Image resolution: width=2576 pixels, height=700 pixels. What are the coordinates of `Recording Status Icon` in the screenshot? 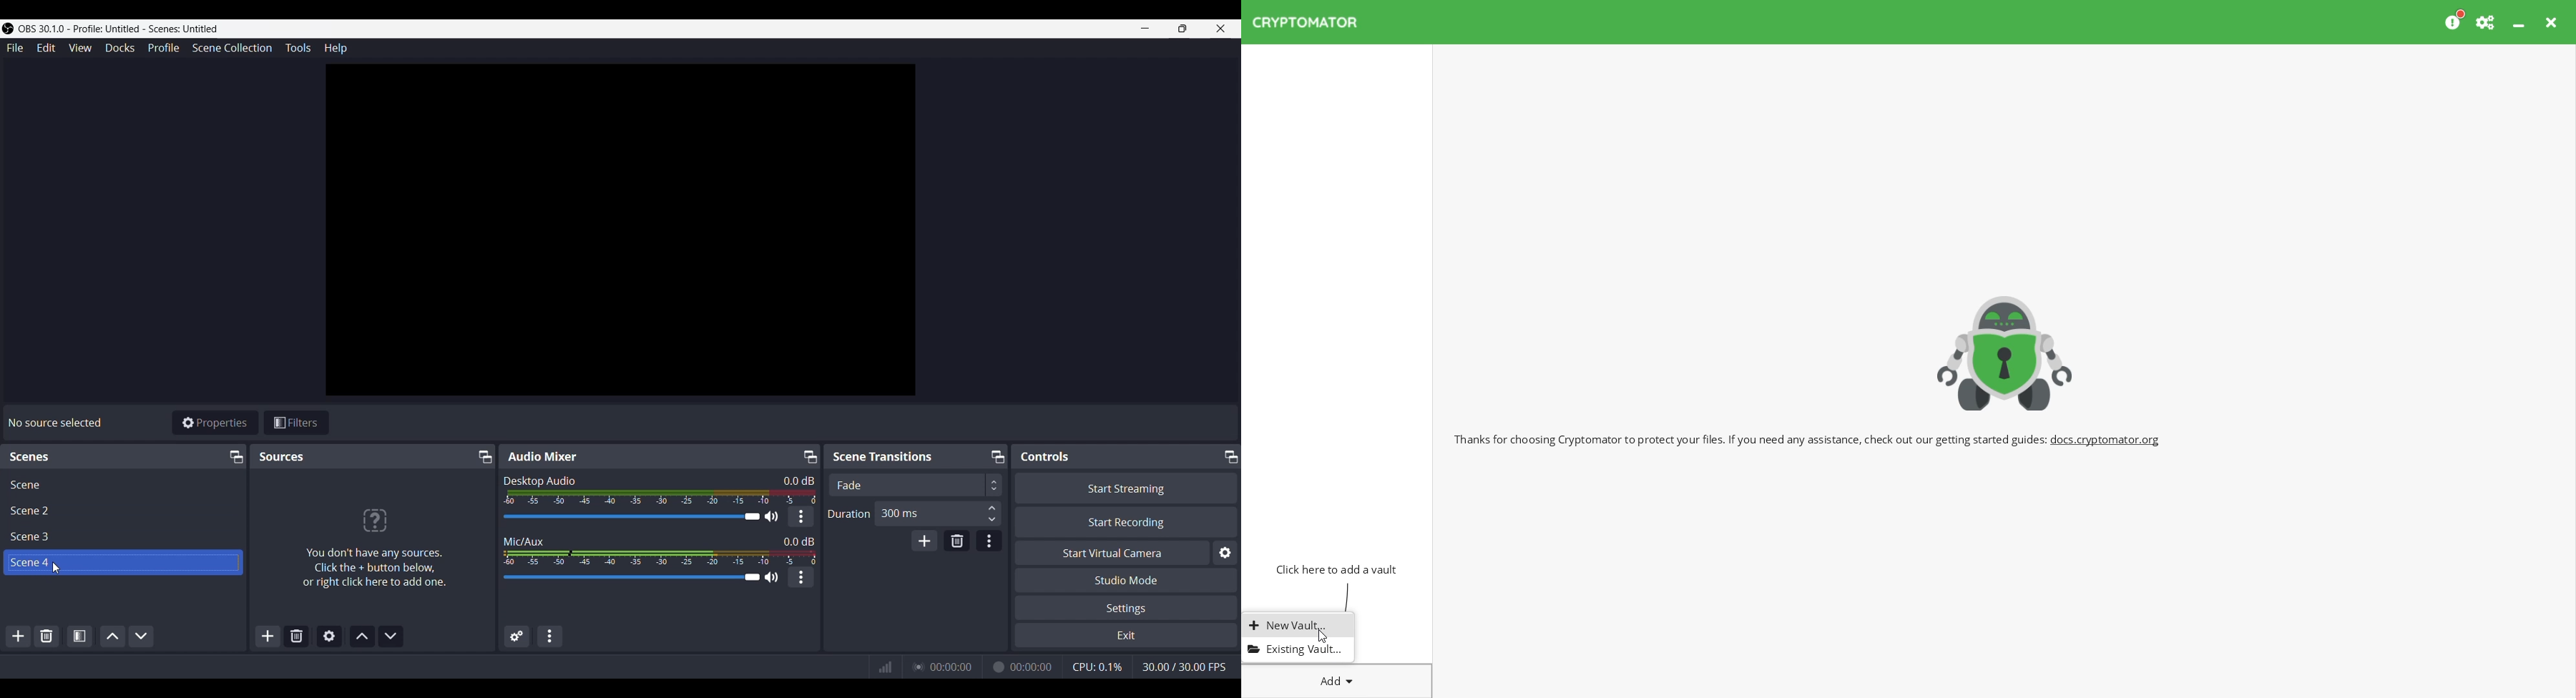 It's located at (997, 667).